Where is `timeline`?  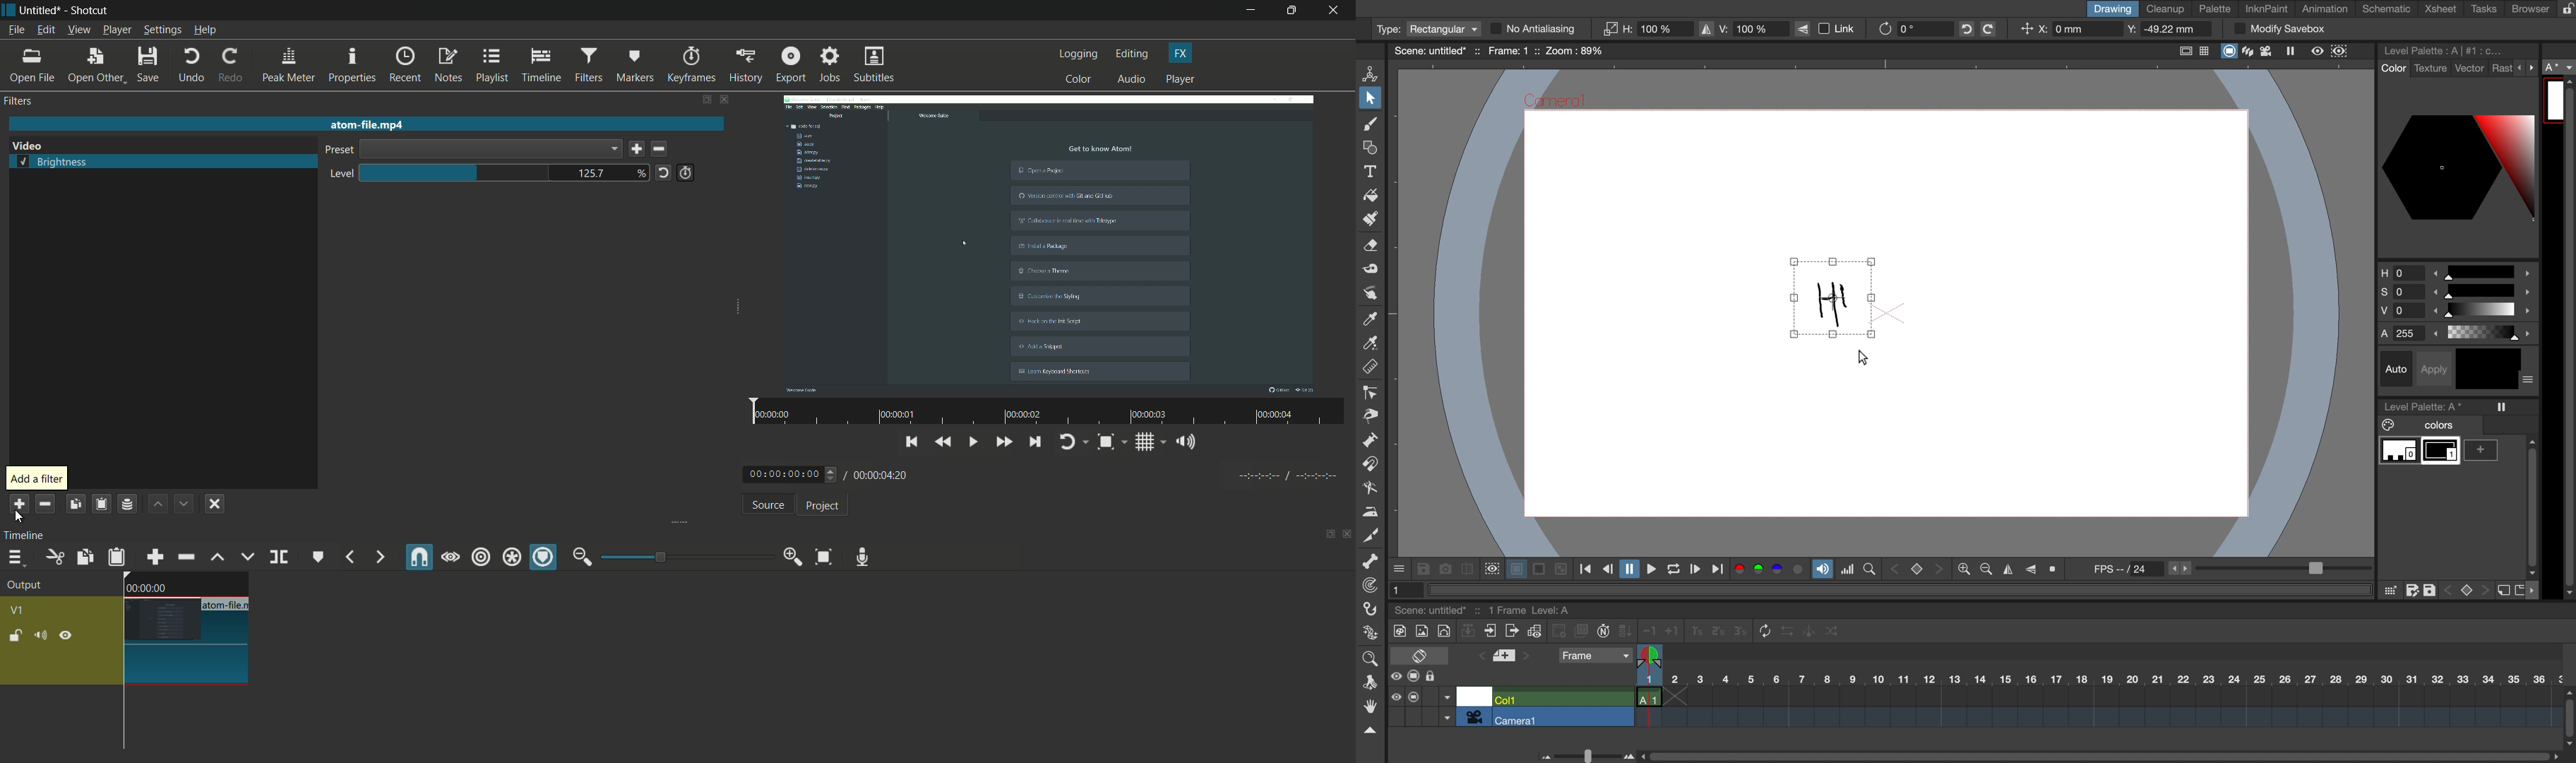
timeline is located at coordinates (27, 535).